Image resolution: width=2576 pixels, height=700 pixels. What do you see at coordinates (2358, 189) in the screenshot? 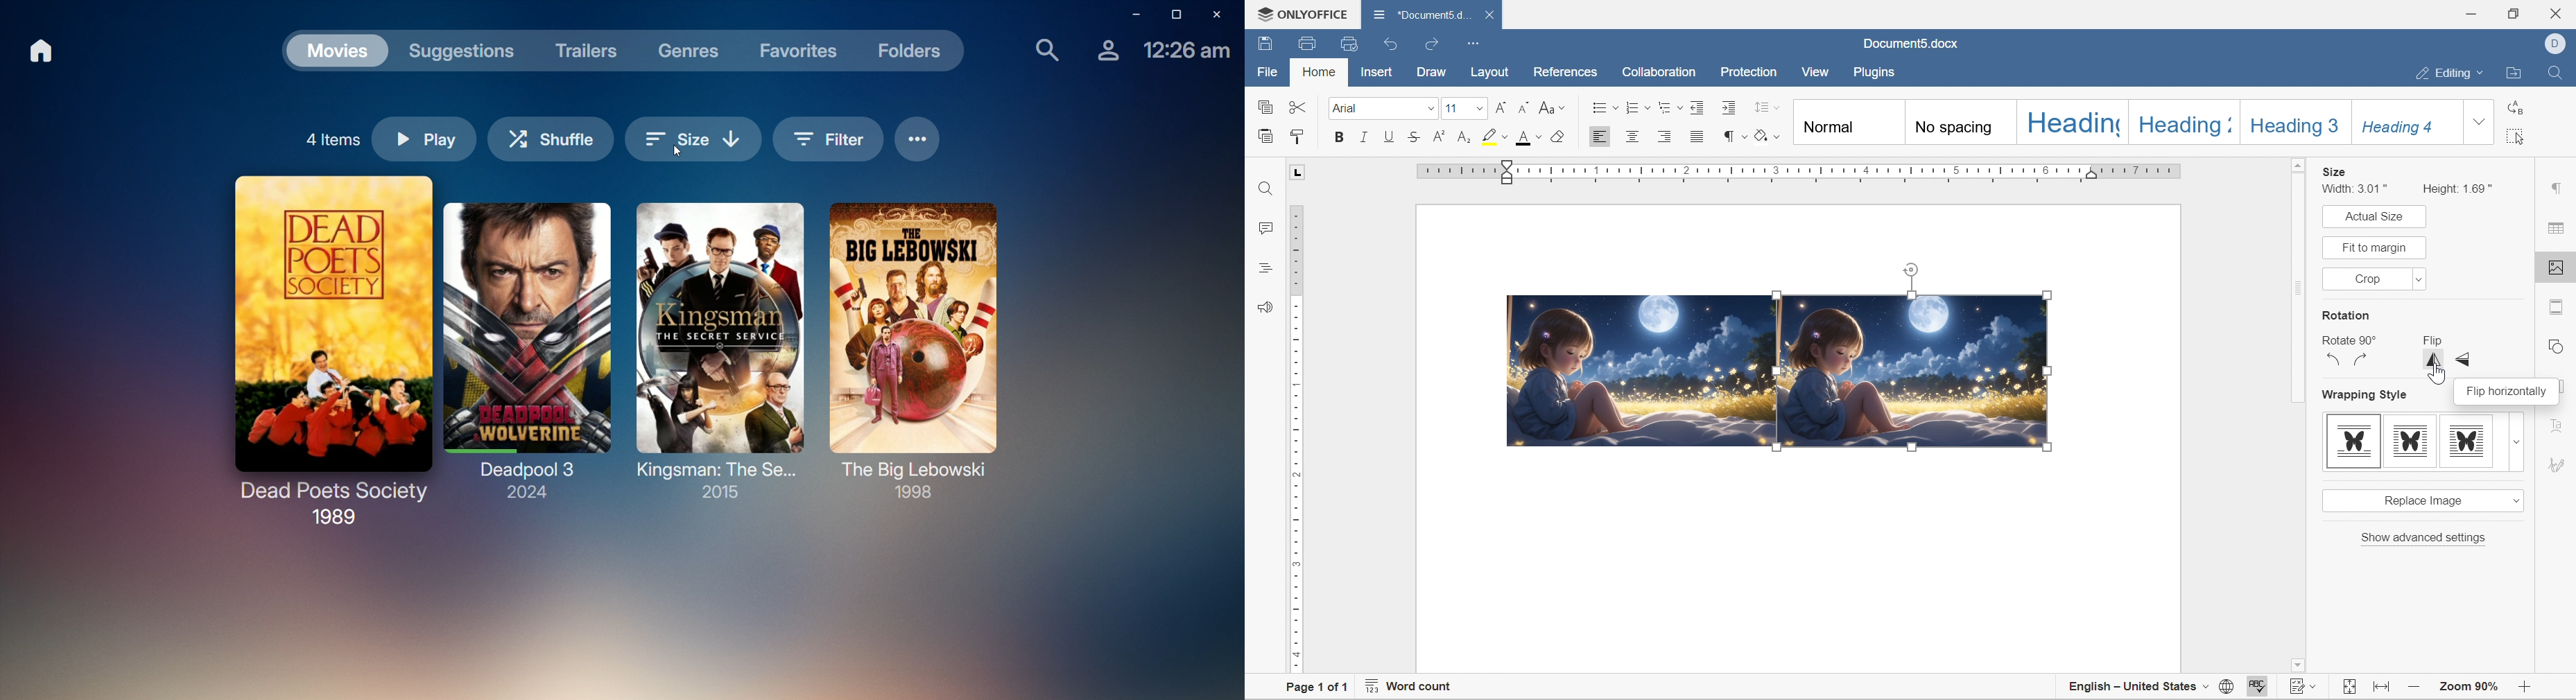
I see `width: 3.01` at bounding box center [2358, 189].